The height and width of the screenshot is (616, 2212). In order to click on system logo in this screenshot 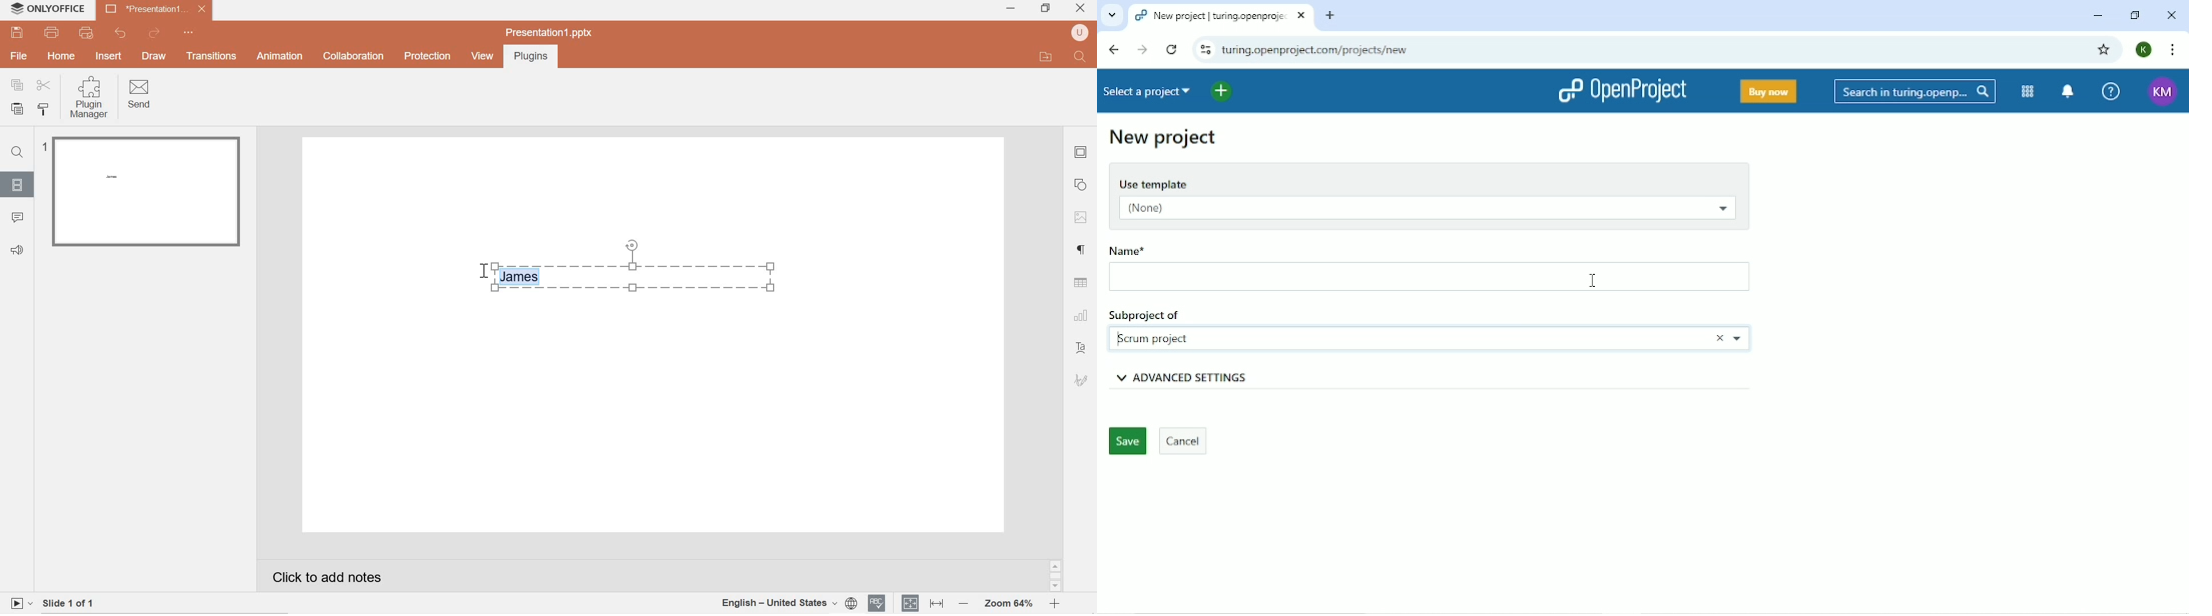, I will do `click(16, 9)`.